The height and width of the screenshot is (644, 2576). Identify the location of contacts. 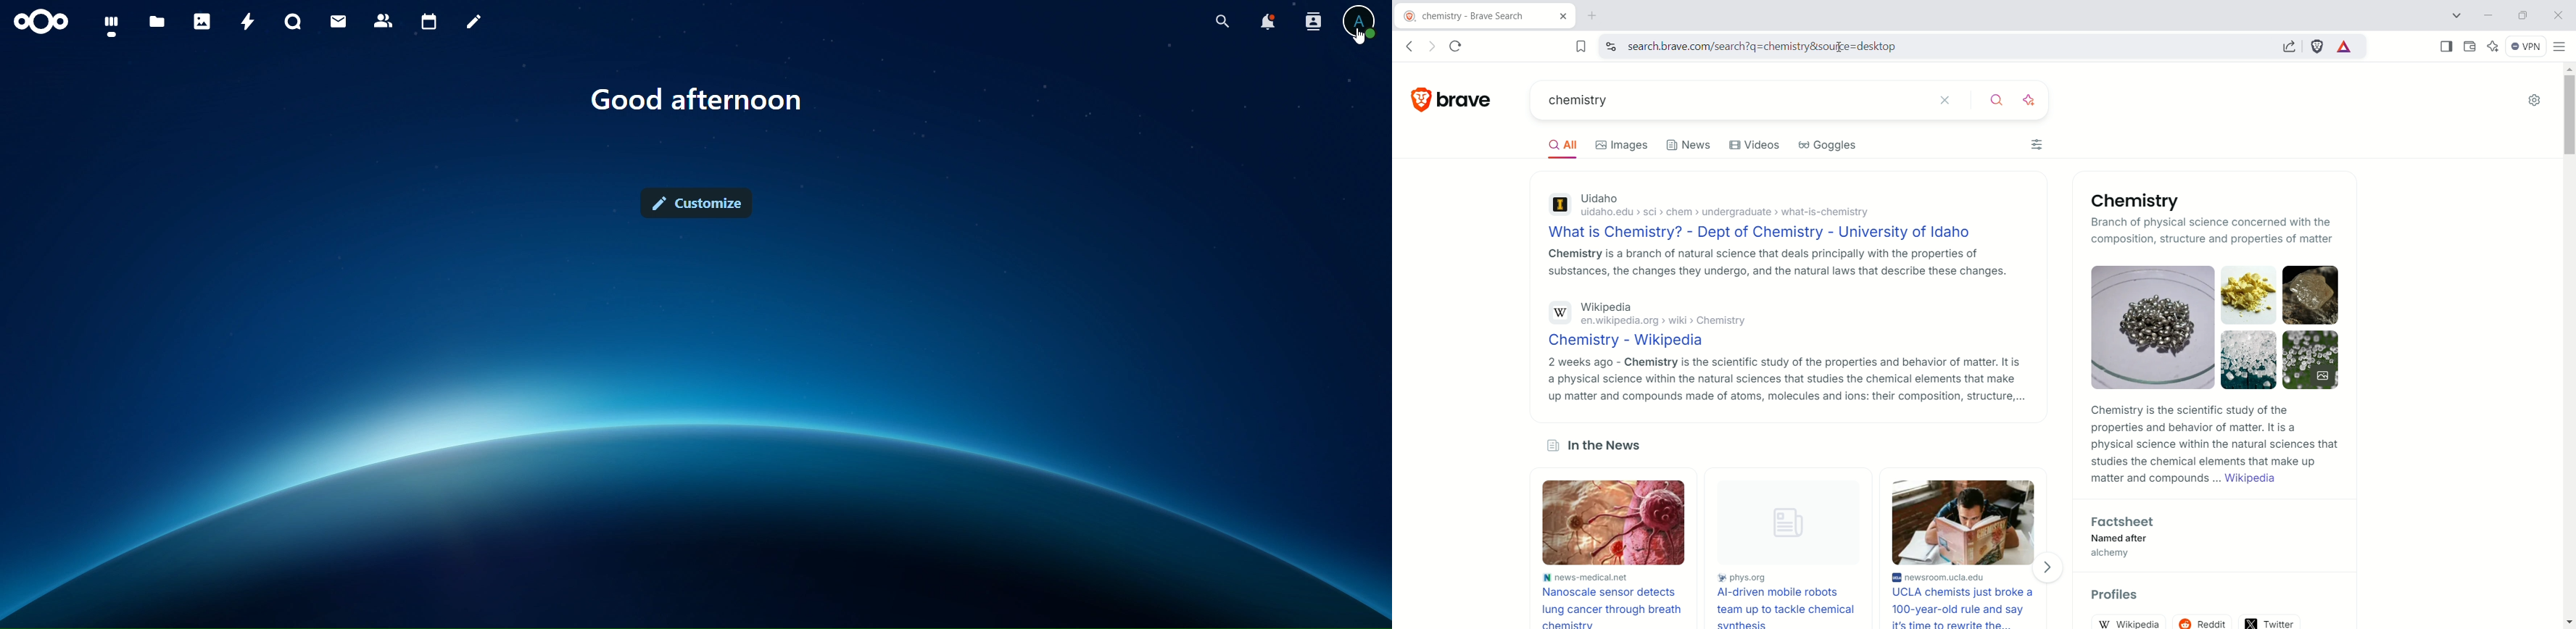
(383, 22).